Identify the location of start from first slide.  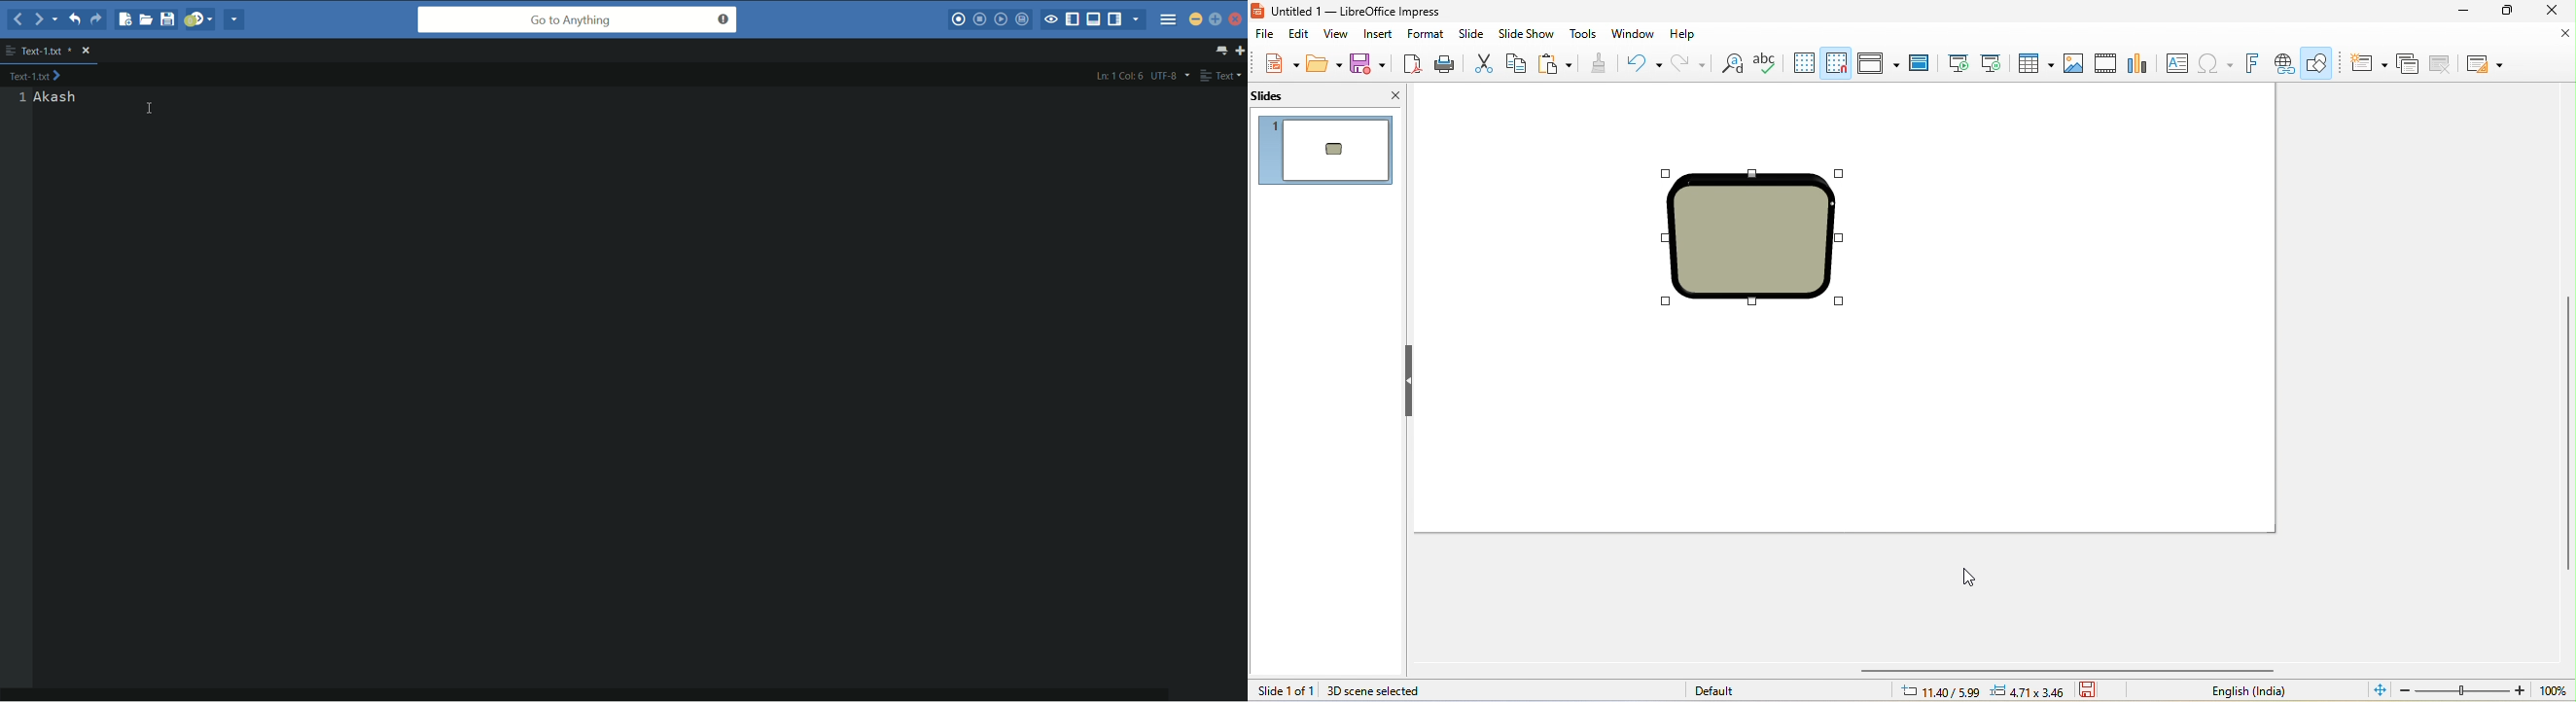
(1957, 62).